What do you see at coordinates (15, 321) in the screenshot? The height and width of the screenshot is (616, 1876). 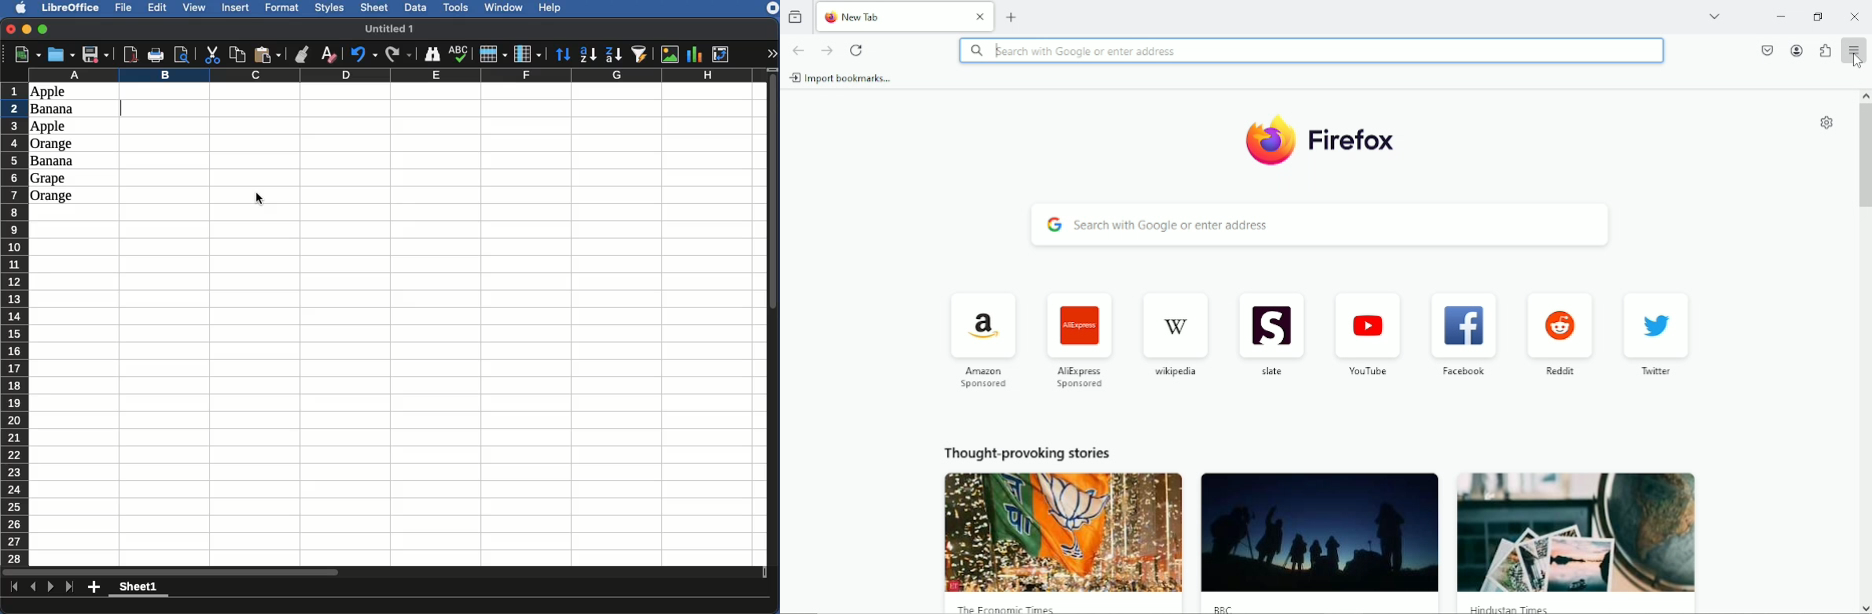 I see `Rows` at bounding box center [15, 321].